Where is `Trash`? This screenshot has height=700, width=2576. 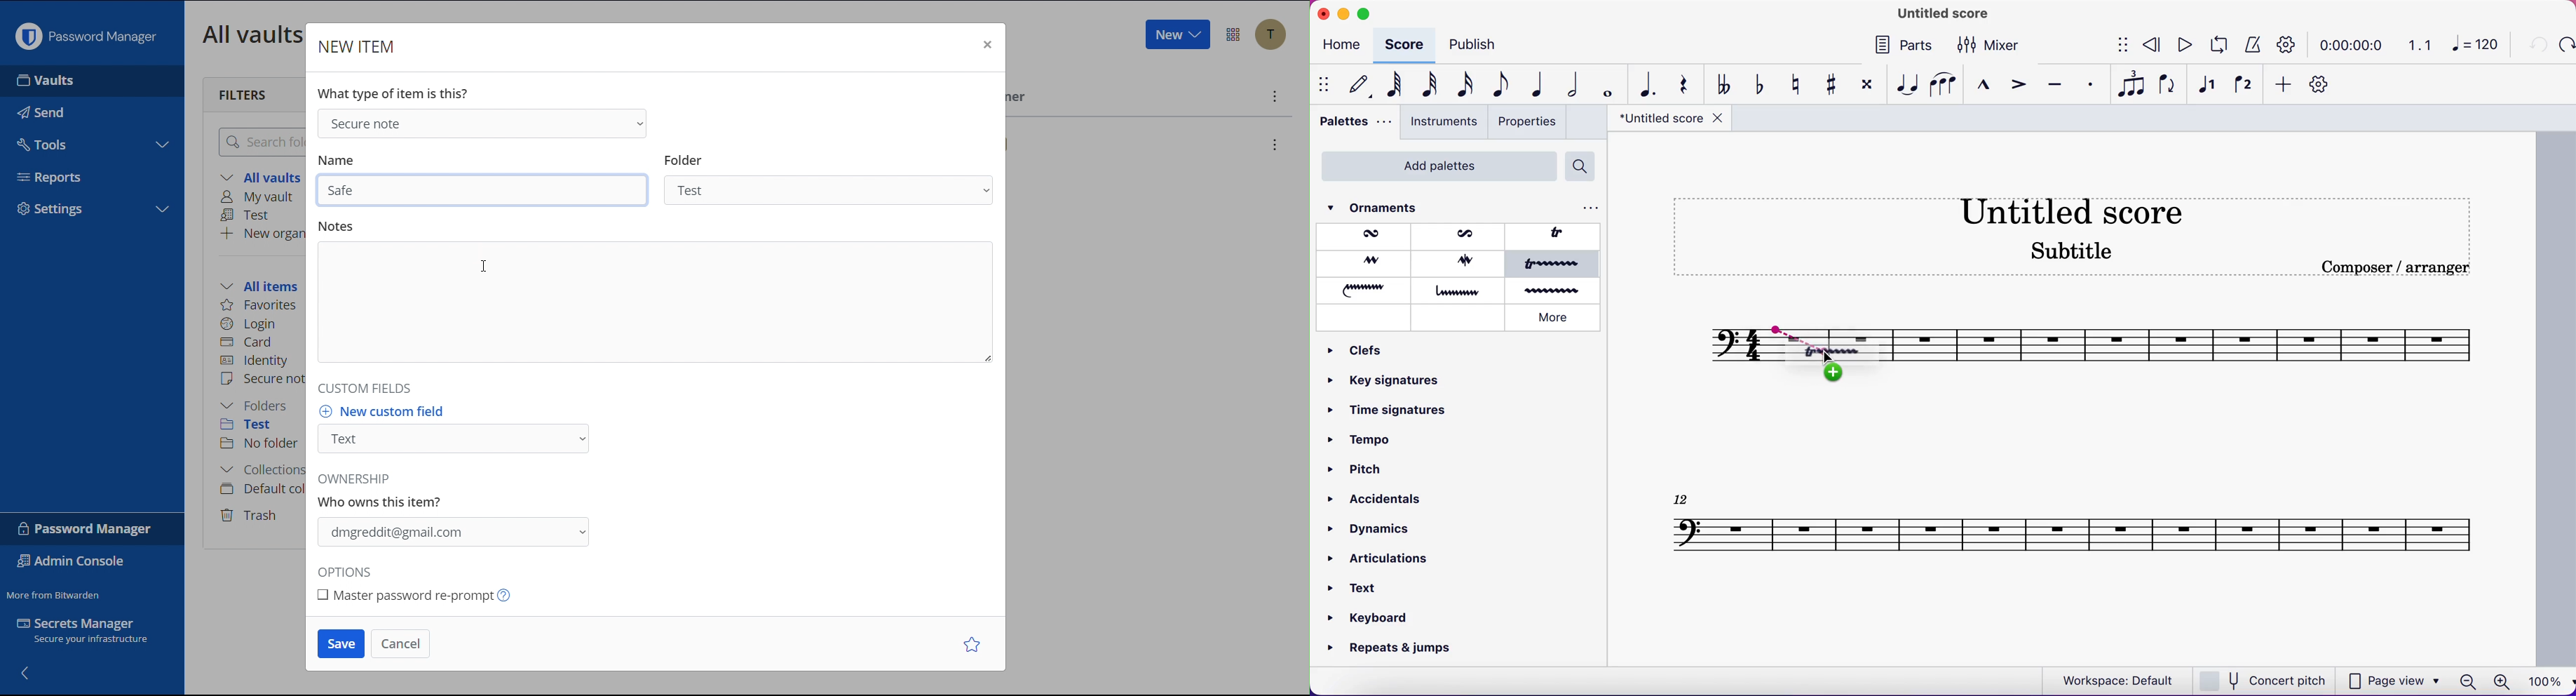 Trash is located at coordinates (251, 513).